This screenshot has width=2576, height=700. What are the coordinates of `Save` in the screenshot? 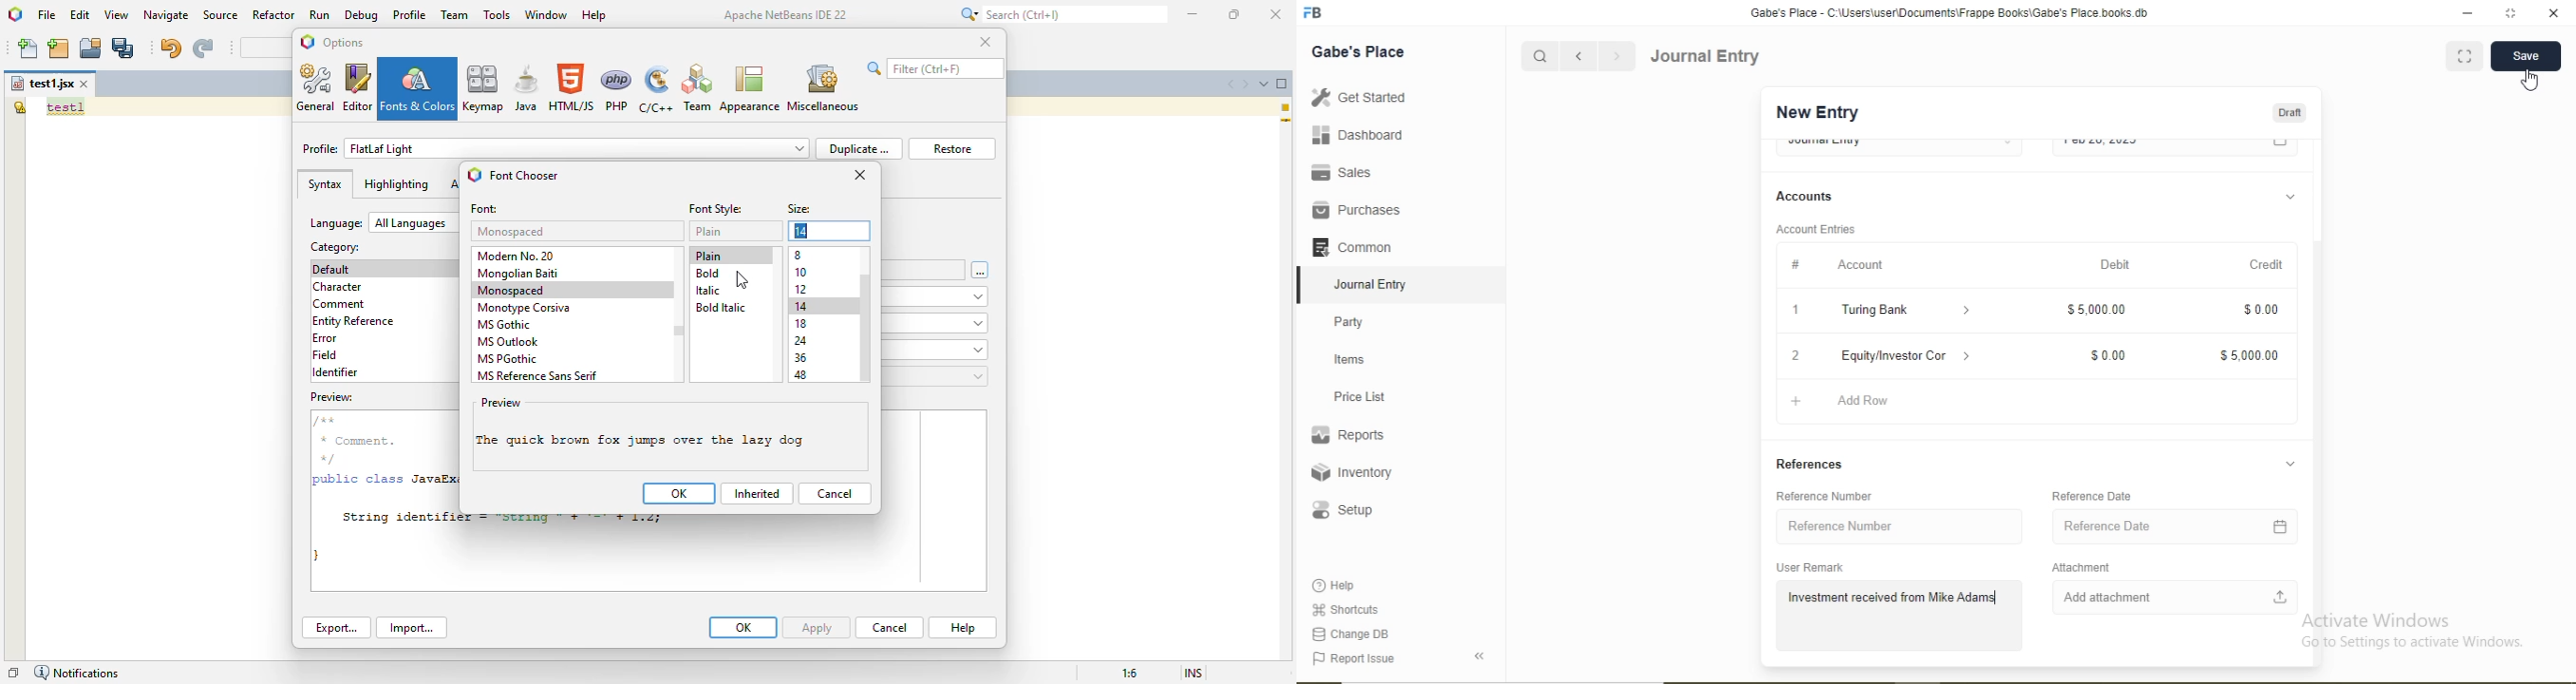 It's located at (2525, 54).